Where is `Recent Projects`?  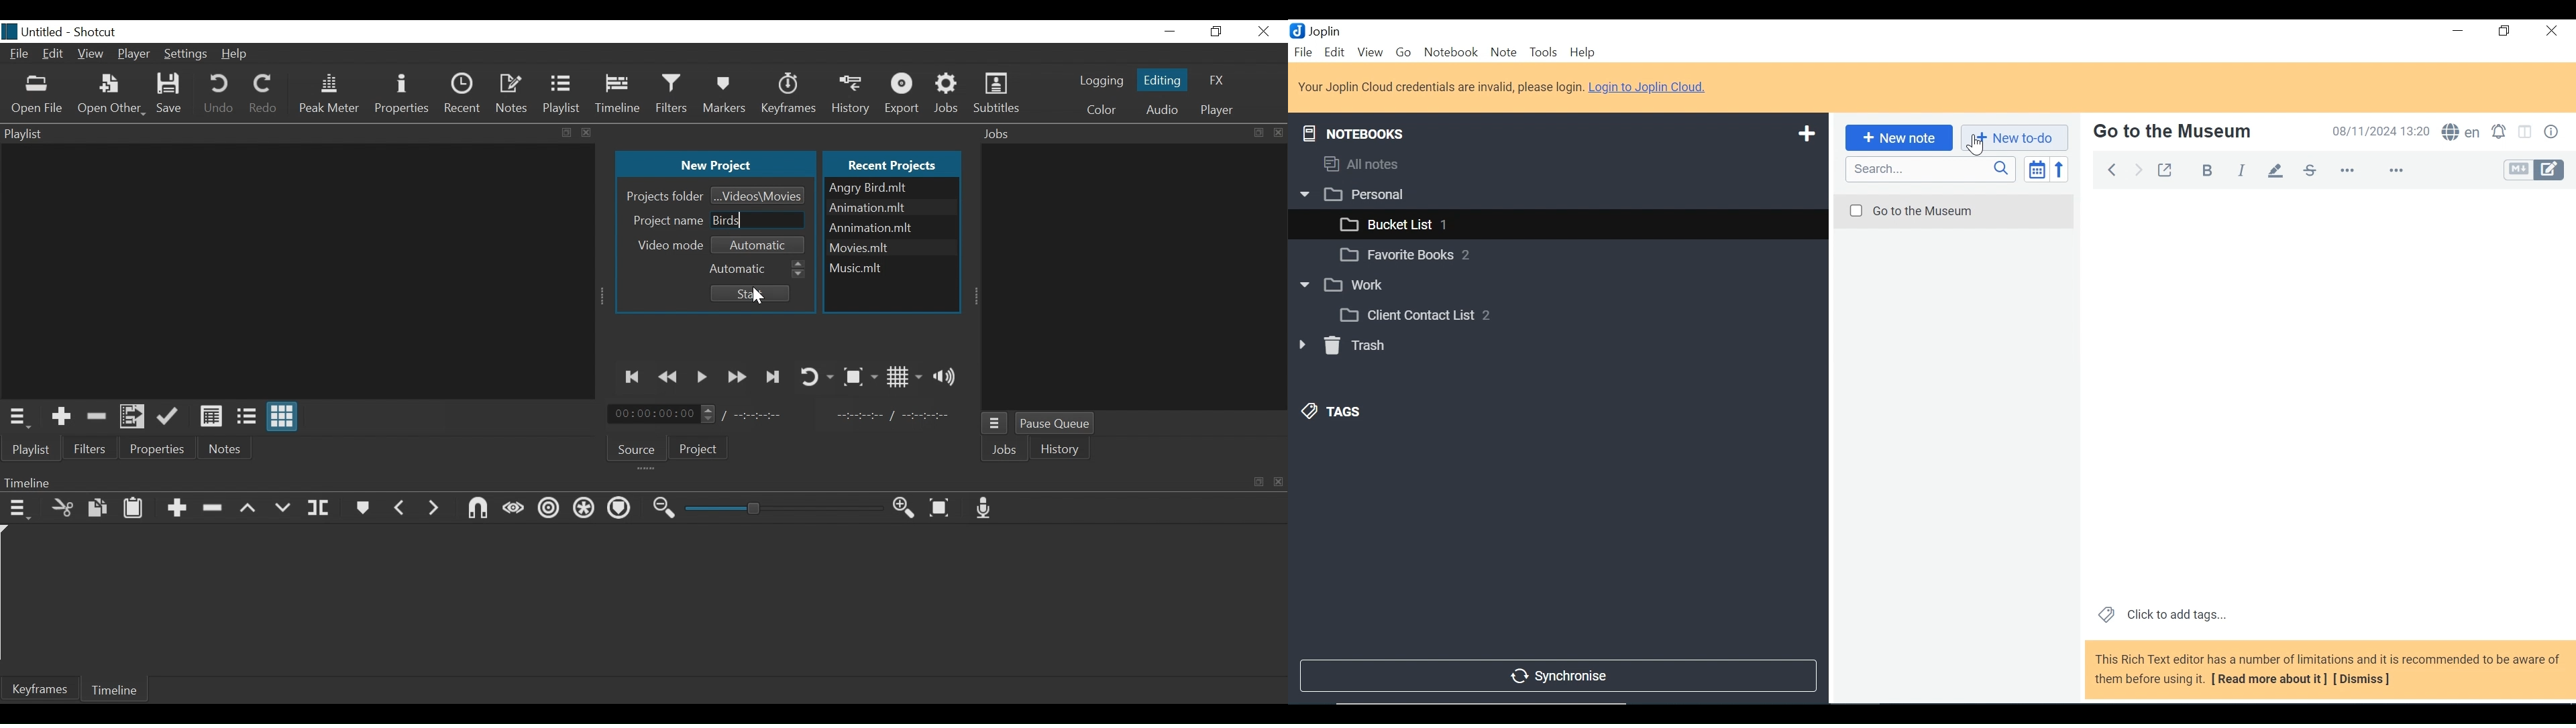
Recent Projects is located at coordinates (895, 163).